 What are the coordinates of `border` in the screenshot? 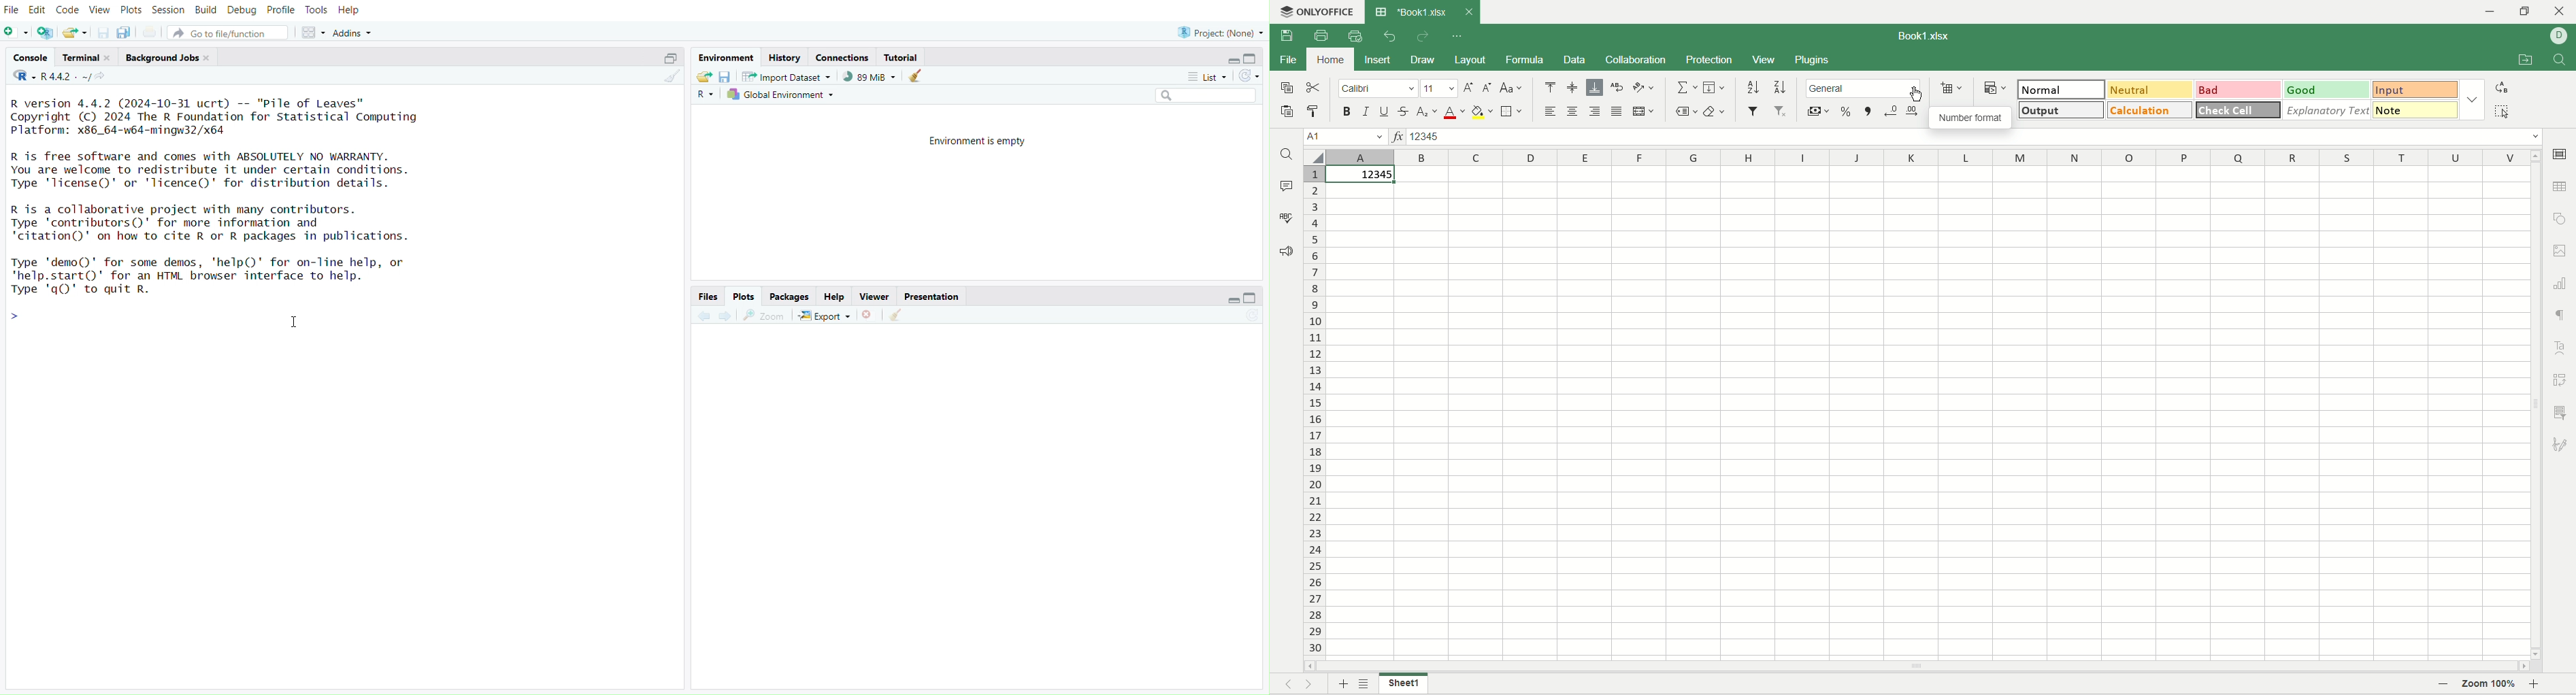 It's located at (1512, 112).